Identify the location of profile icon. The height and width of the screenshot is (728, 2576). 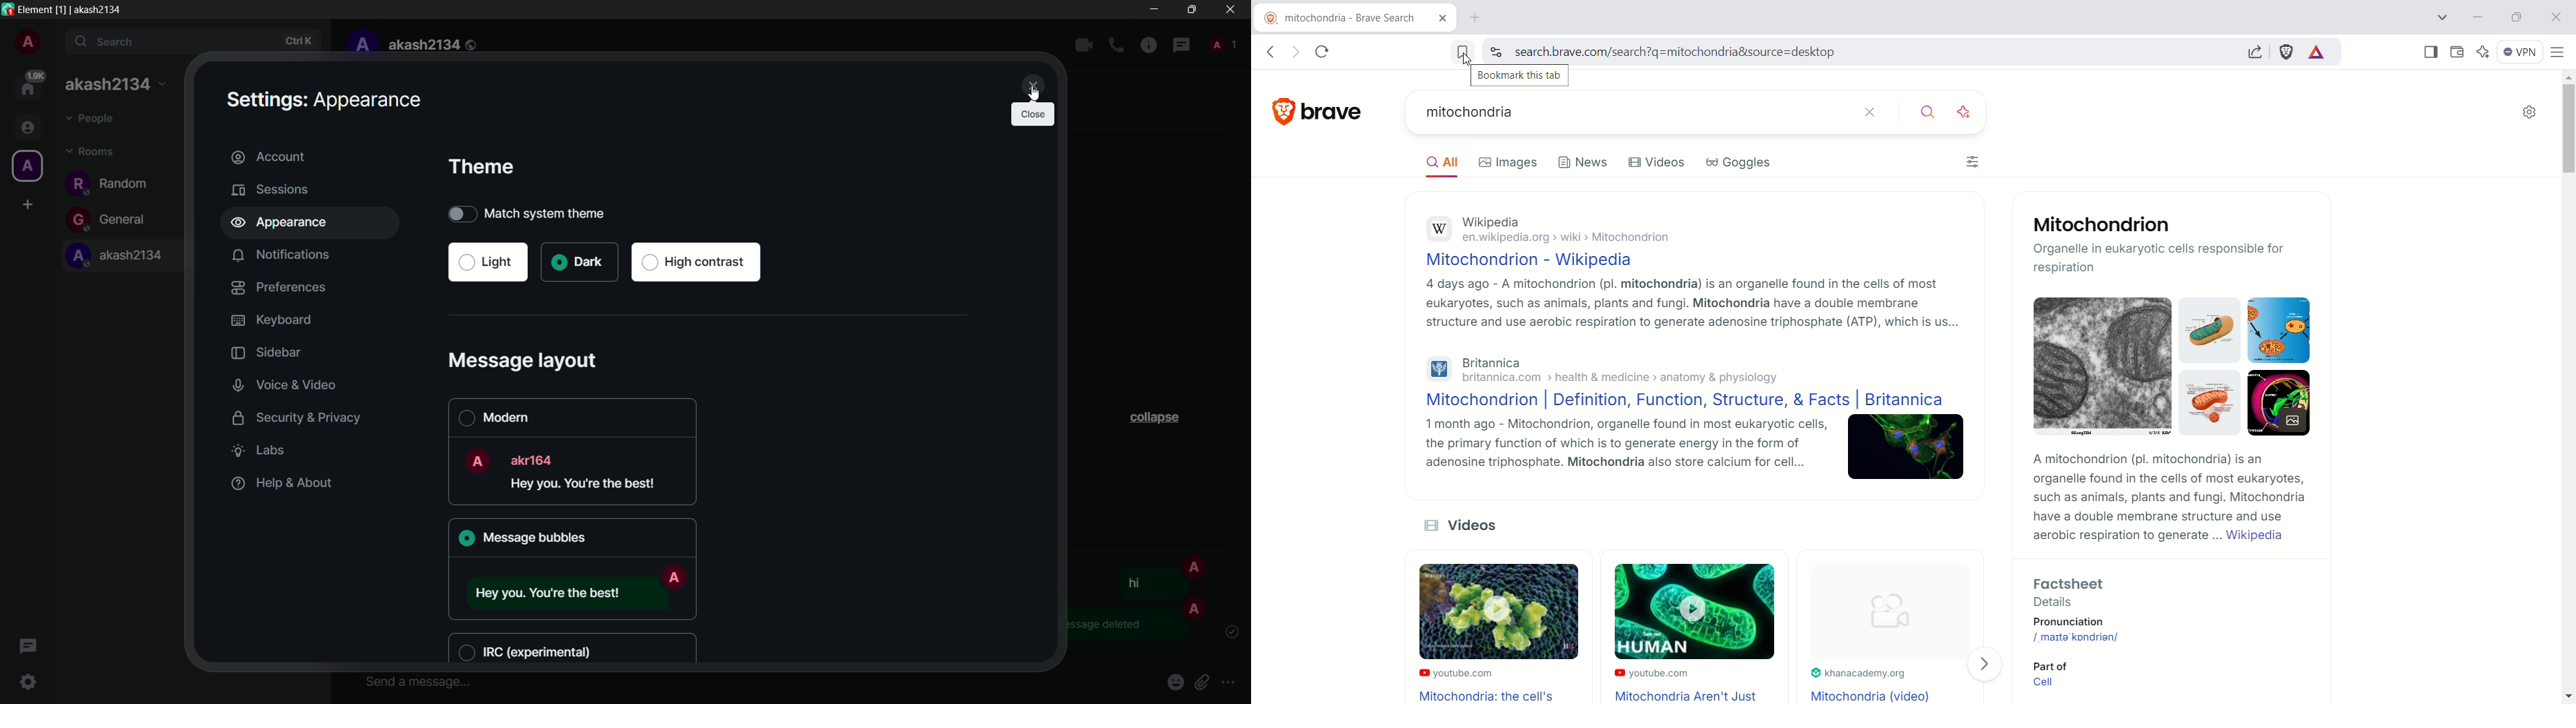
(1195, 566).